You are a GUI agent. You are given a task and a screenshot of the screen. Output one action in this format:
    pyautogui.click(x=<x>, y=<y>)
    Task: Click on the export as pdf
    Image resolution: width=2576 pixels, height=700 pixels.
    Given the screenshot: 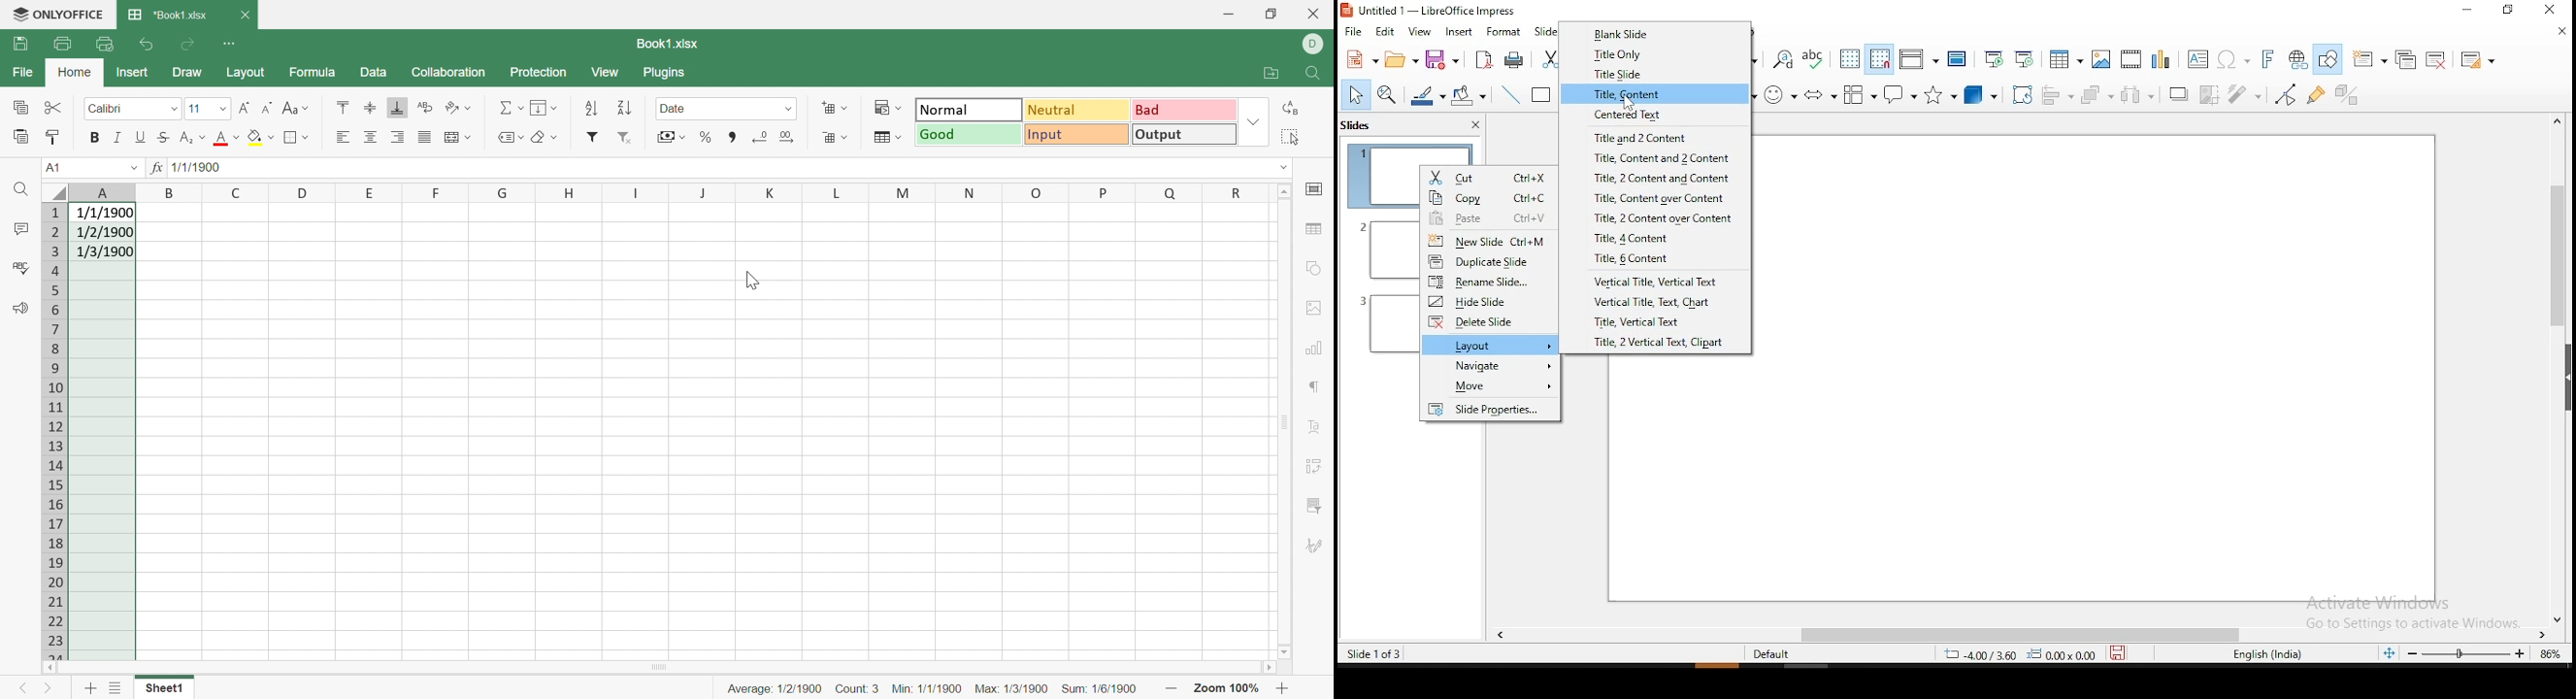 What is the action you would take?
    pyautogui.click(x=1482, y=62)
    